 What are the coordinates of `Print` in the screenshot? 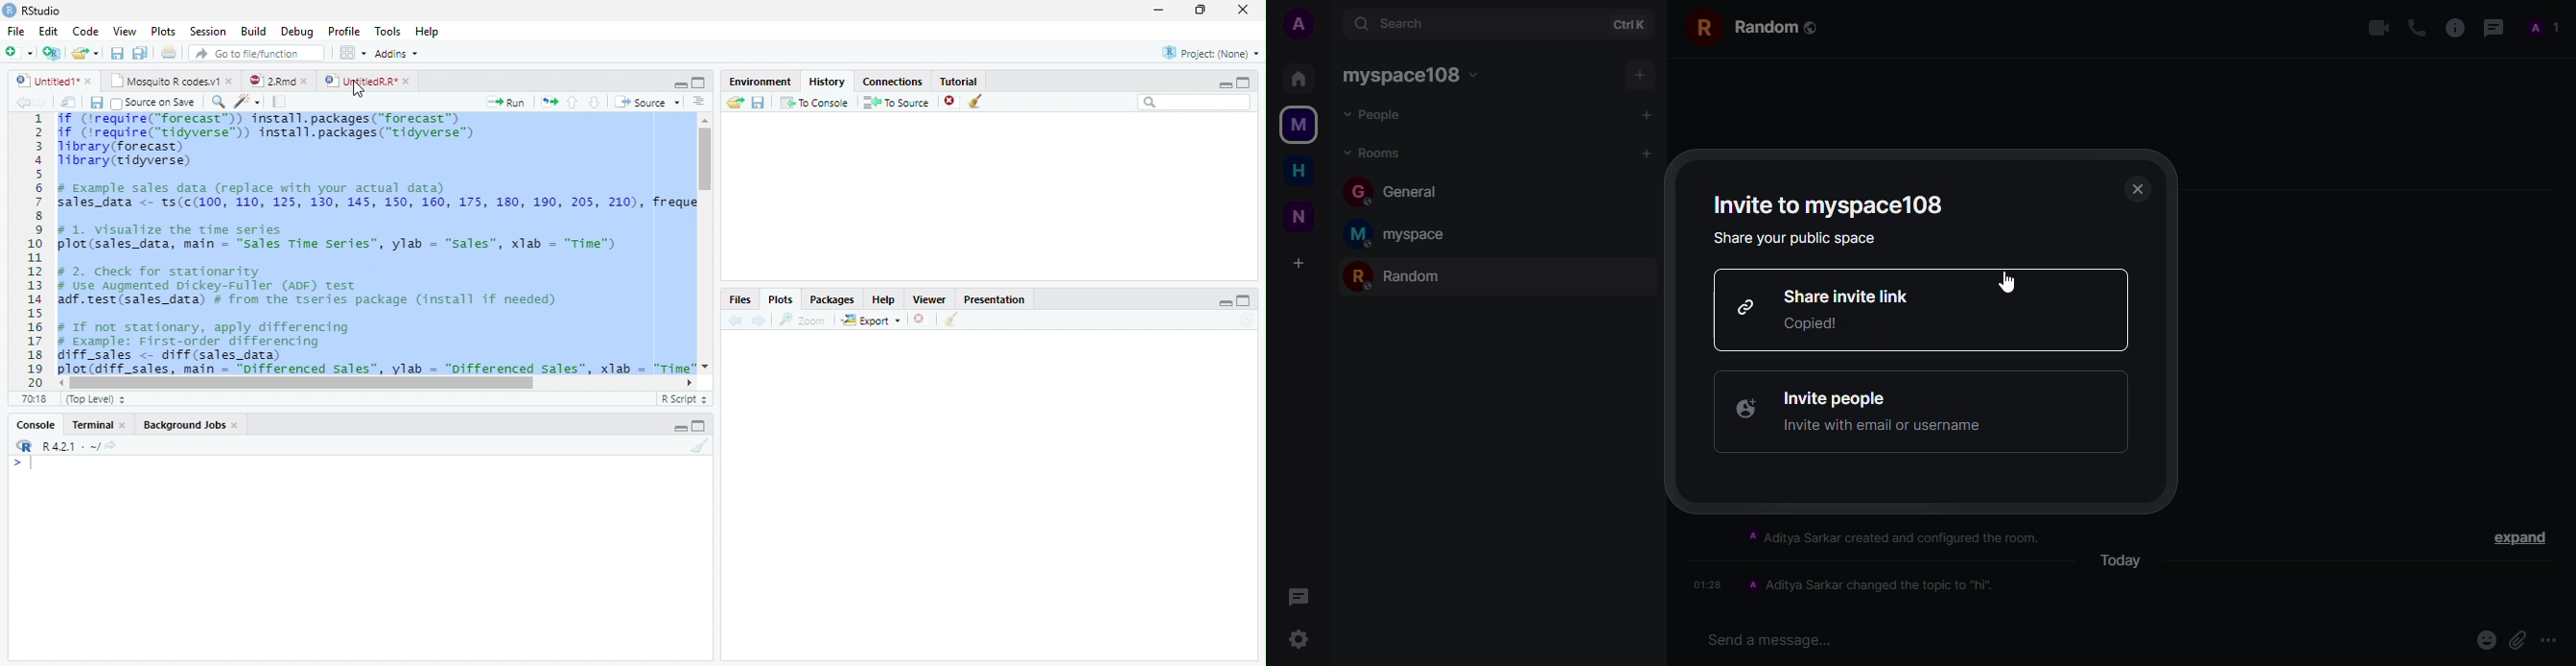 It's located at (169, 53).